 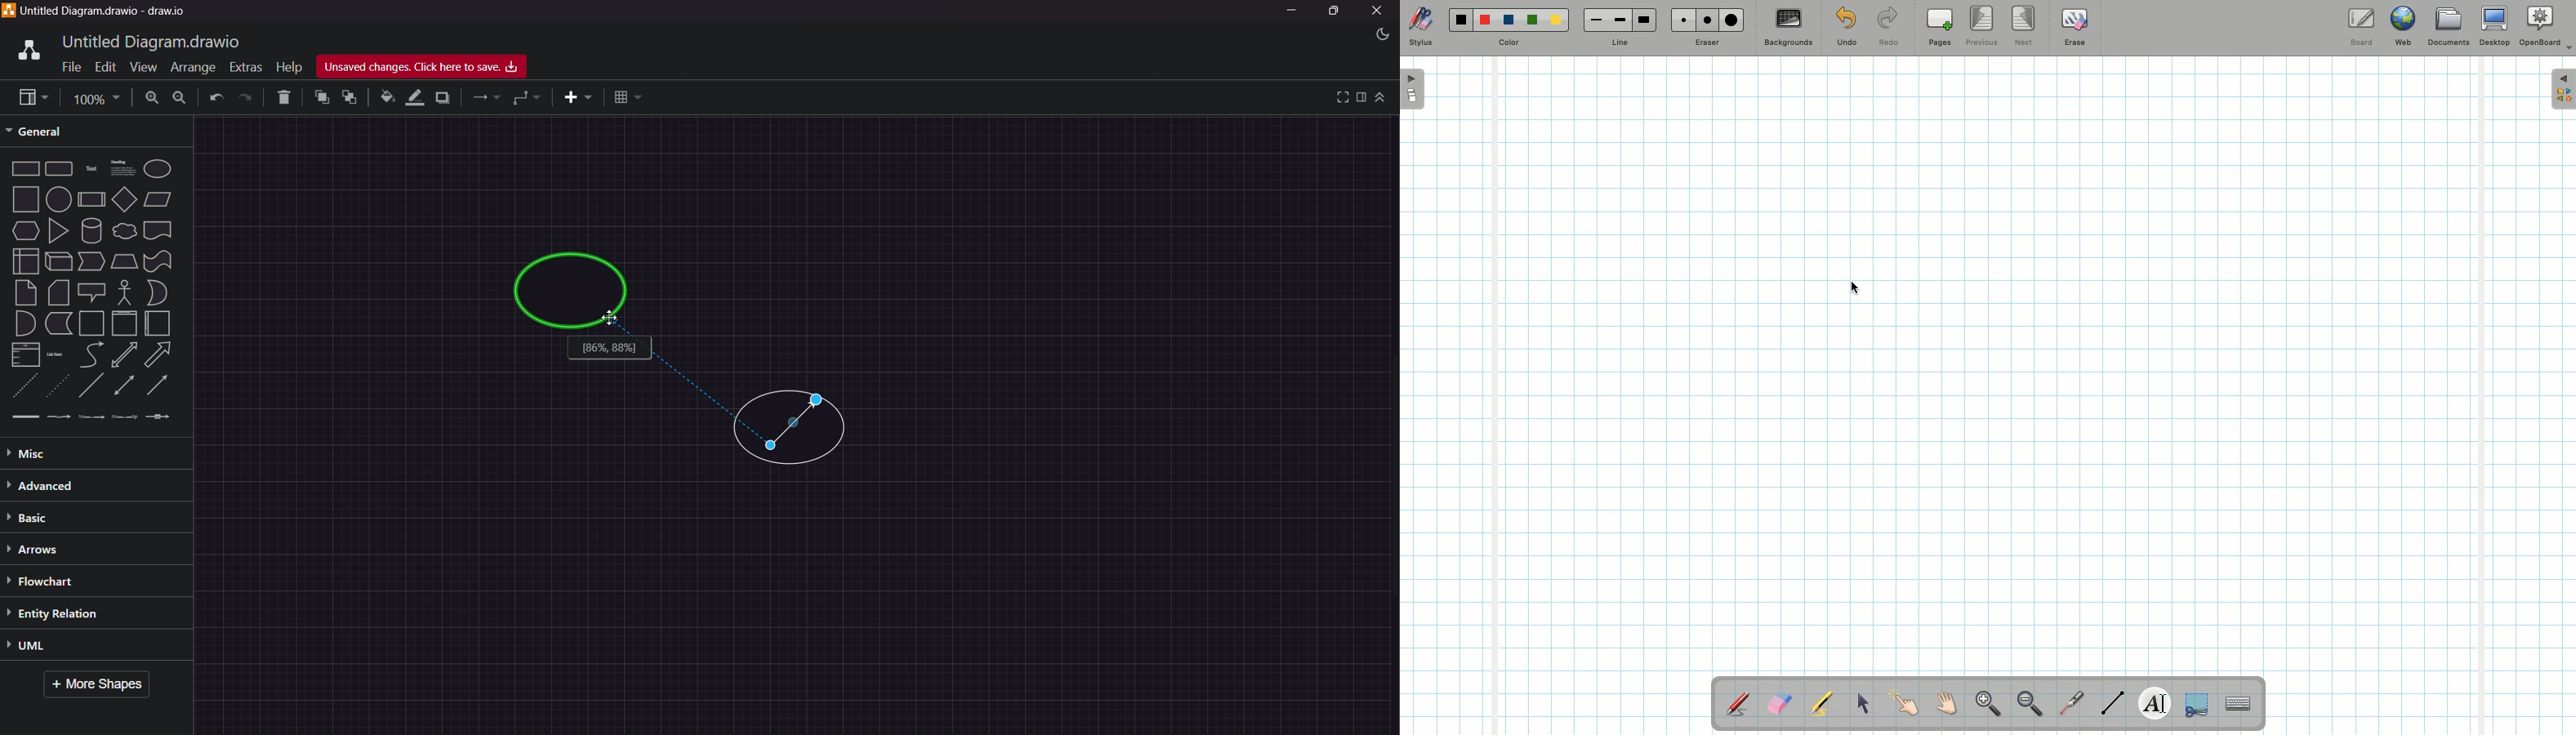 What do you see at coordinates (1507, 43) in the screenshot?
I see `Color` at bounding box center [1507, 43].